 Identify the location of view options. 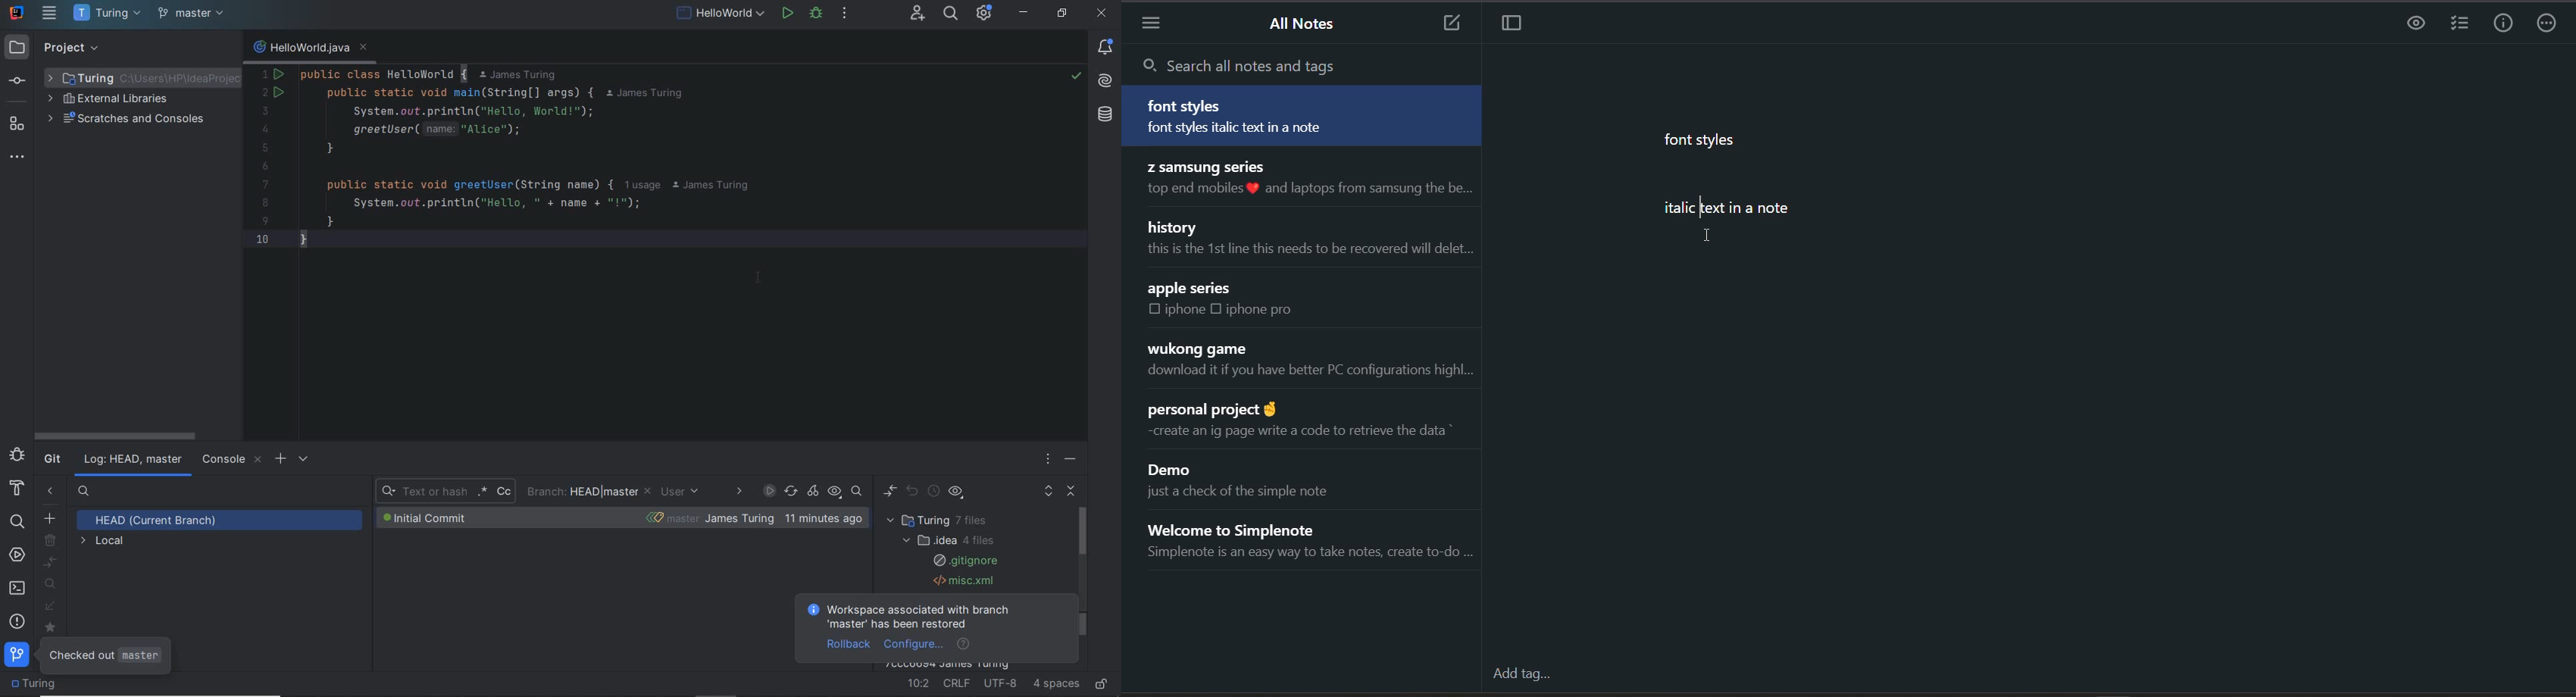
(835, 492).